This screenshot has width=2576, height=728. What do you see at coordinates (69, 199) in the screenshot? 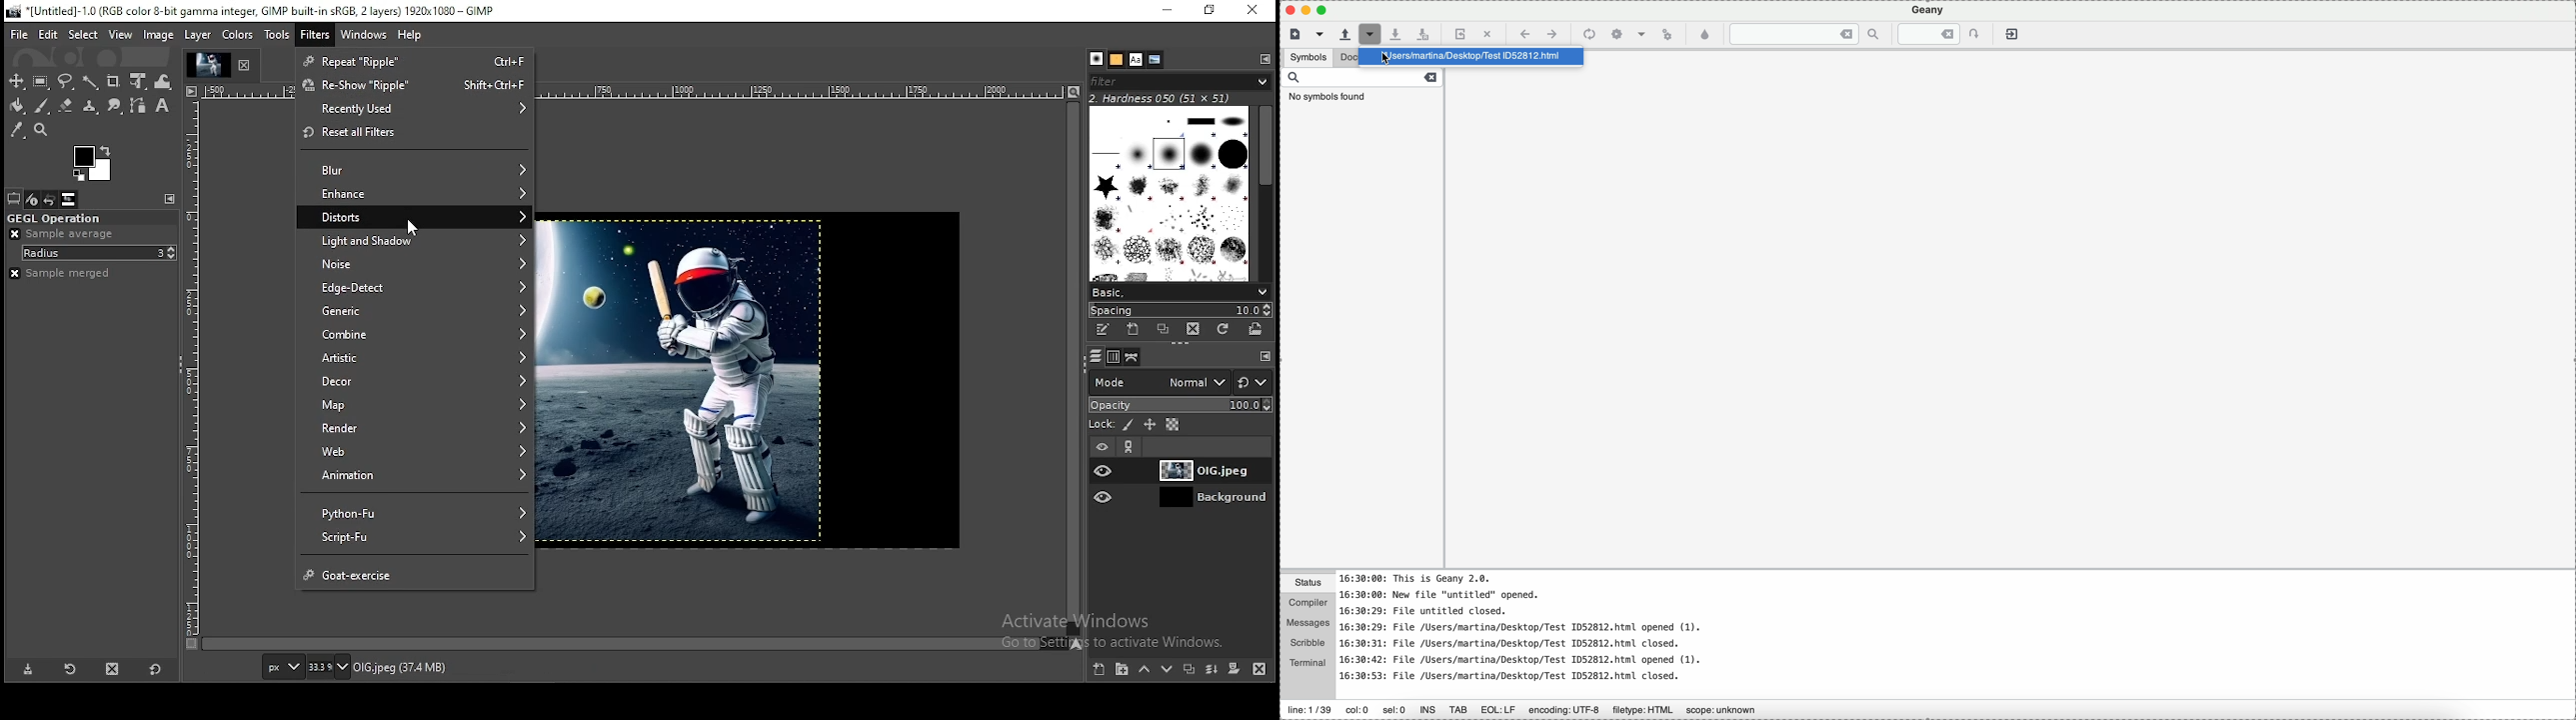
I see `images` at bounding box center [69, 199].